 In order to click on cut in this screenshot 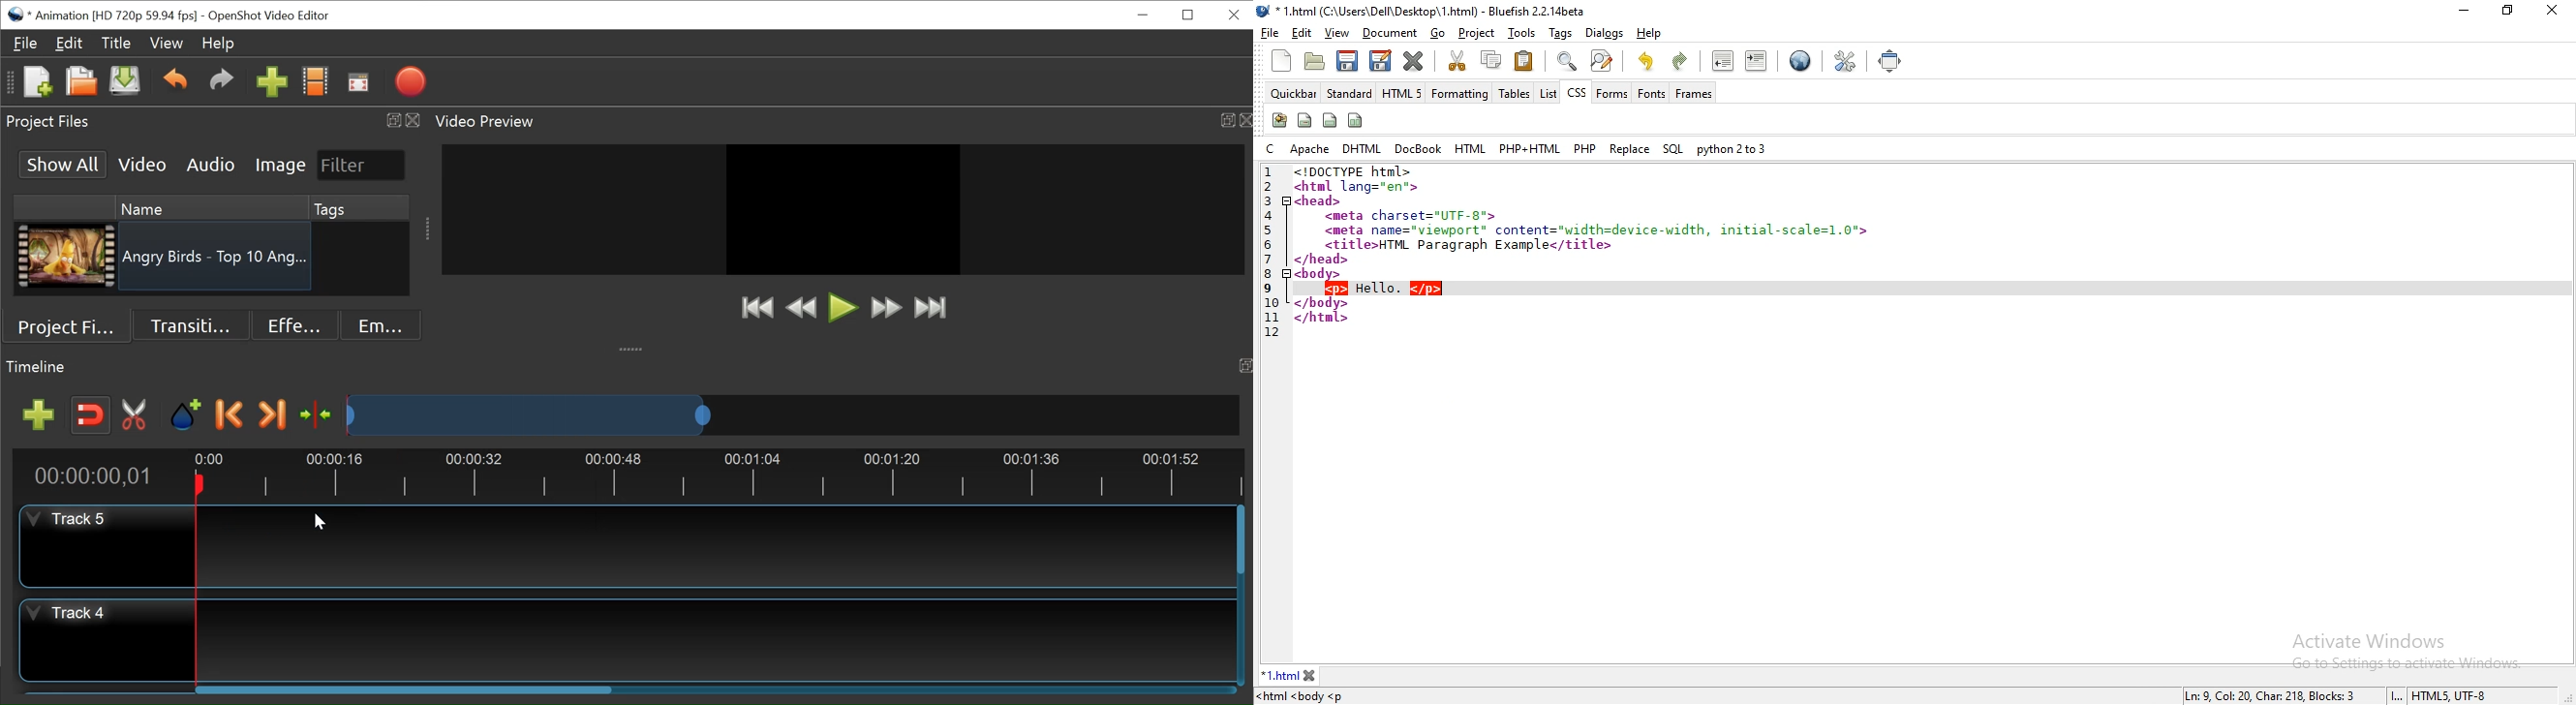, I will do `click(1457, 60)`.